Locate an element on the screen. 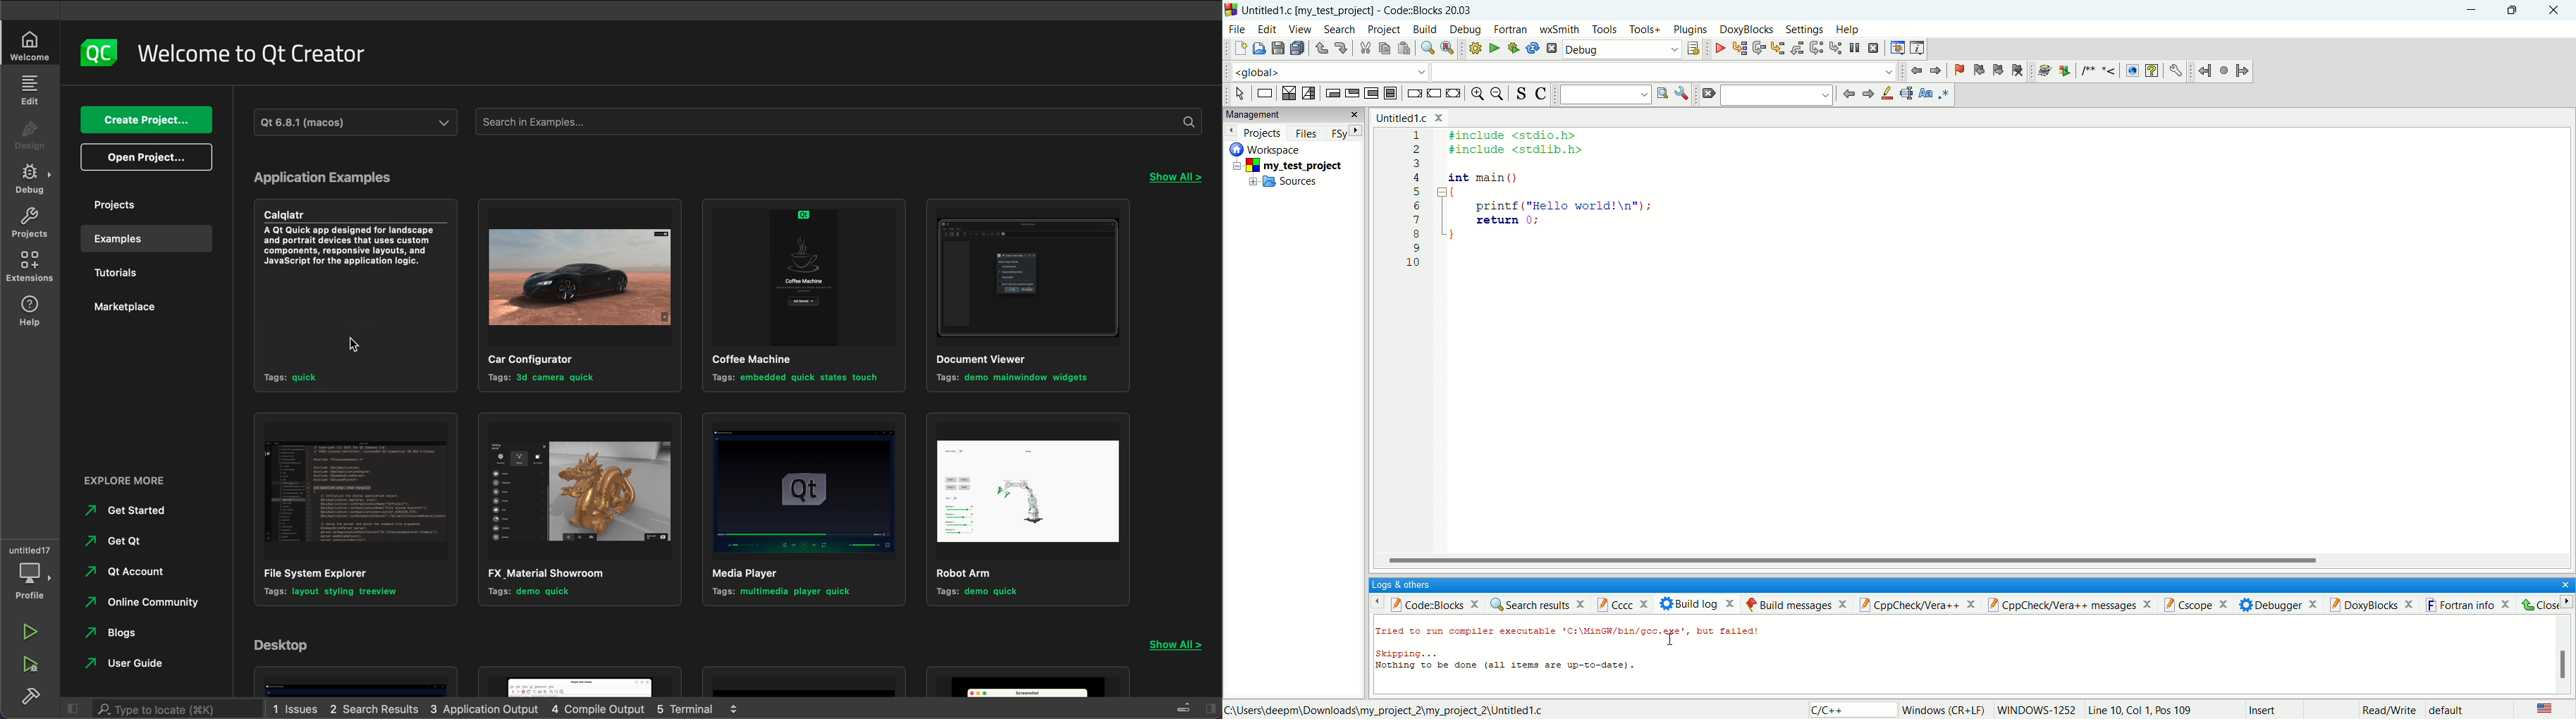  tools+ is located at coordinates (1643, 29).